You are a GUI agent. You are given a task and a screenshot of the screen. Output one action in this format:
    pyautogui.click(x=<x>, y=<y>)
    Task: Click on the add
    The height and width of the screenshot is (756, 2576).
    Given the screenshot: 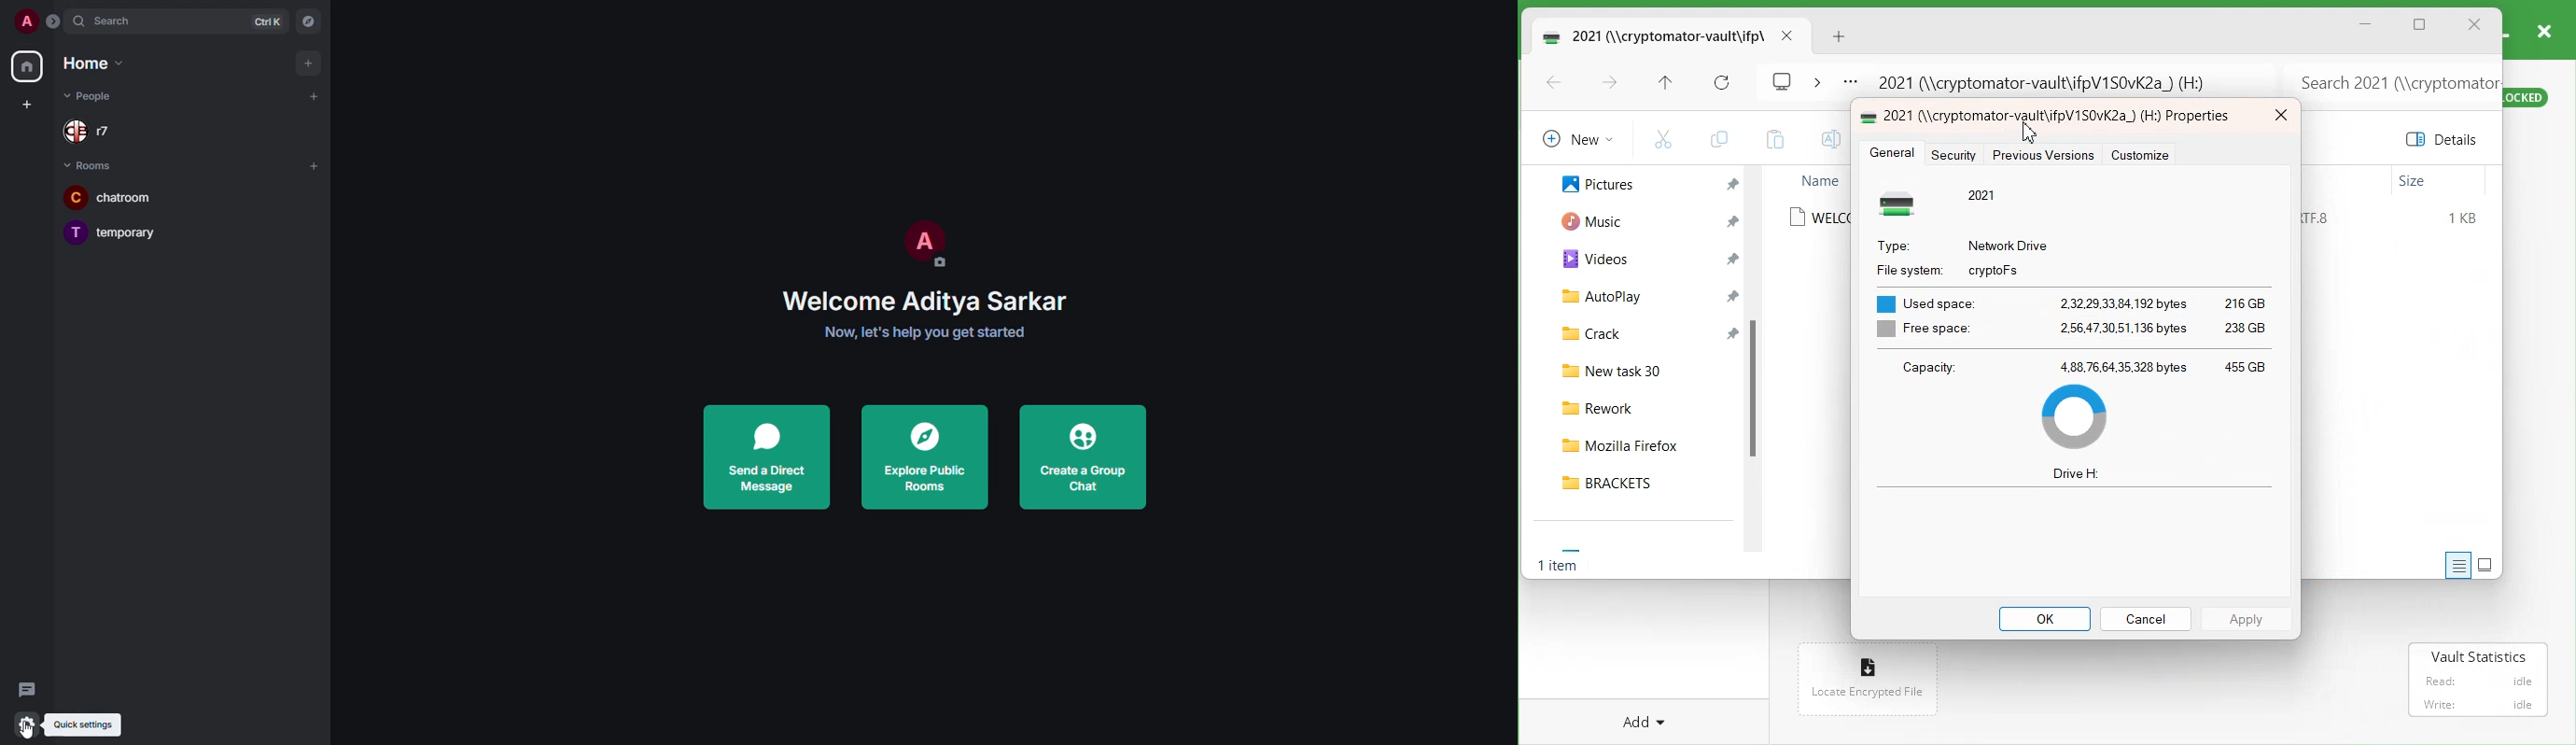 What is the action you would take?
    pyautogui.click(x=316, y=96)
    